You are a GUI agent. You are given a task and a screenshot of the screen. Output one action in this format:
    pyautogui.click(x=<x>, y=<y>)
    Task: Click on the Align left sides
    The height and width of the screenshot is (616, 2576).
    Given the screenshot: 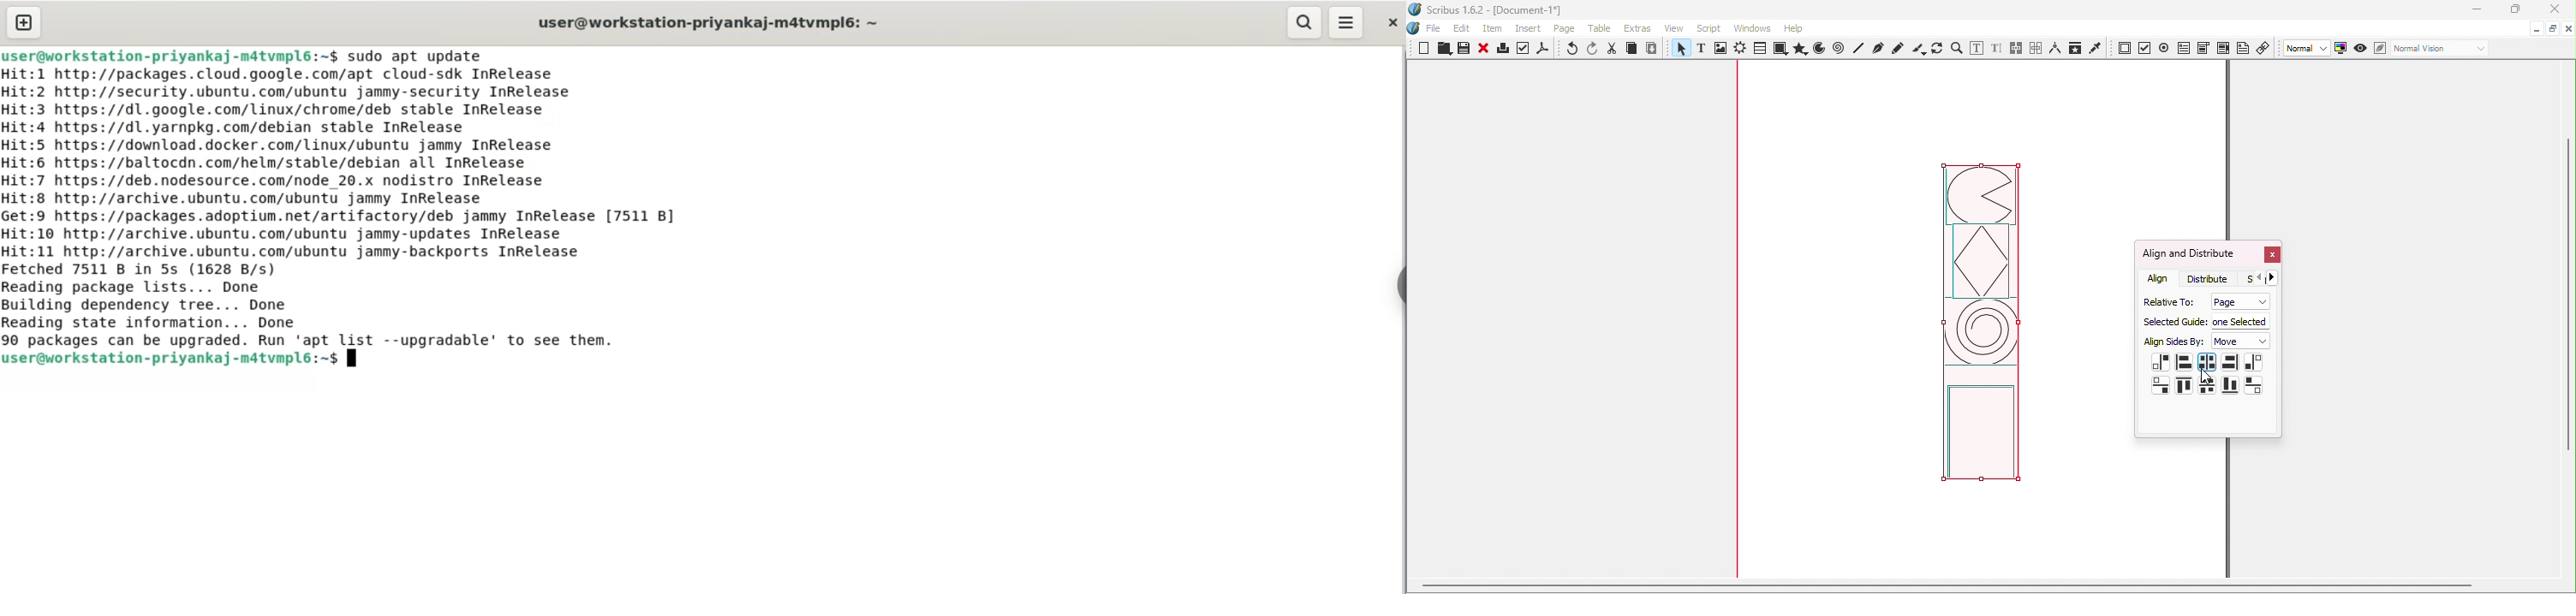 What is the action you would take?
    pyautogui.click(x=2184, y=360)
    